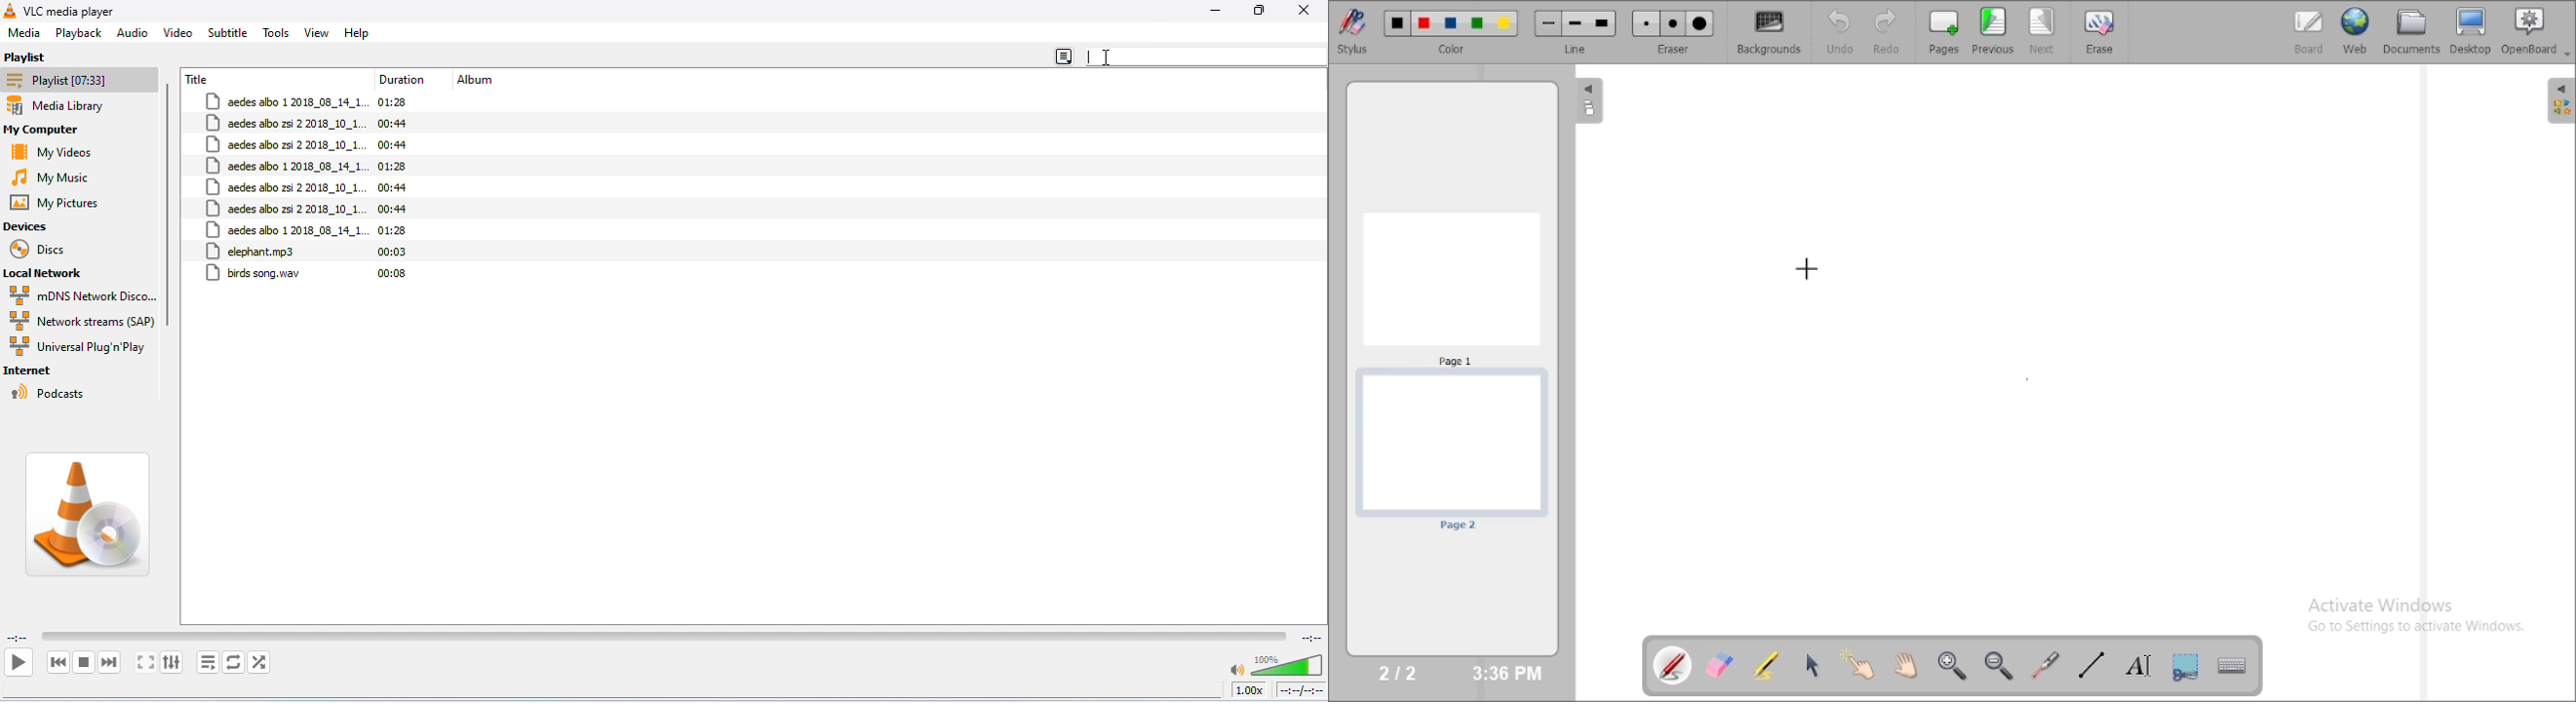  Describe the element at coordinates (111, 663) in the screenshot. I see `next media` at that location.